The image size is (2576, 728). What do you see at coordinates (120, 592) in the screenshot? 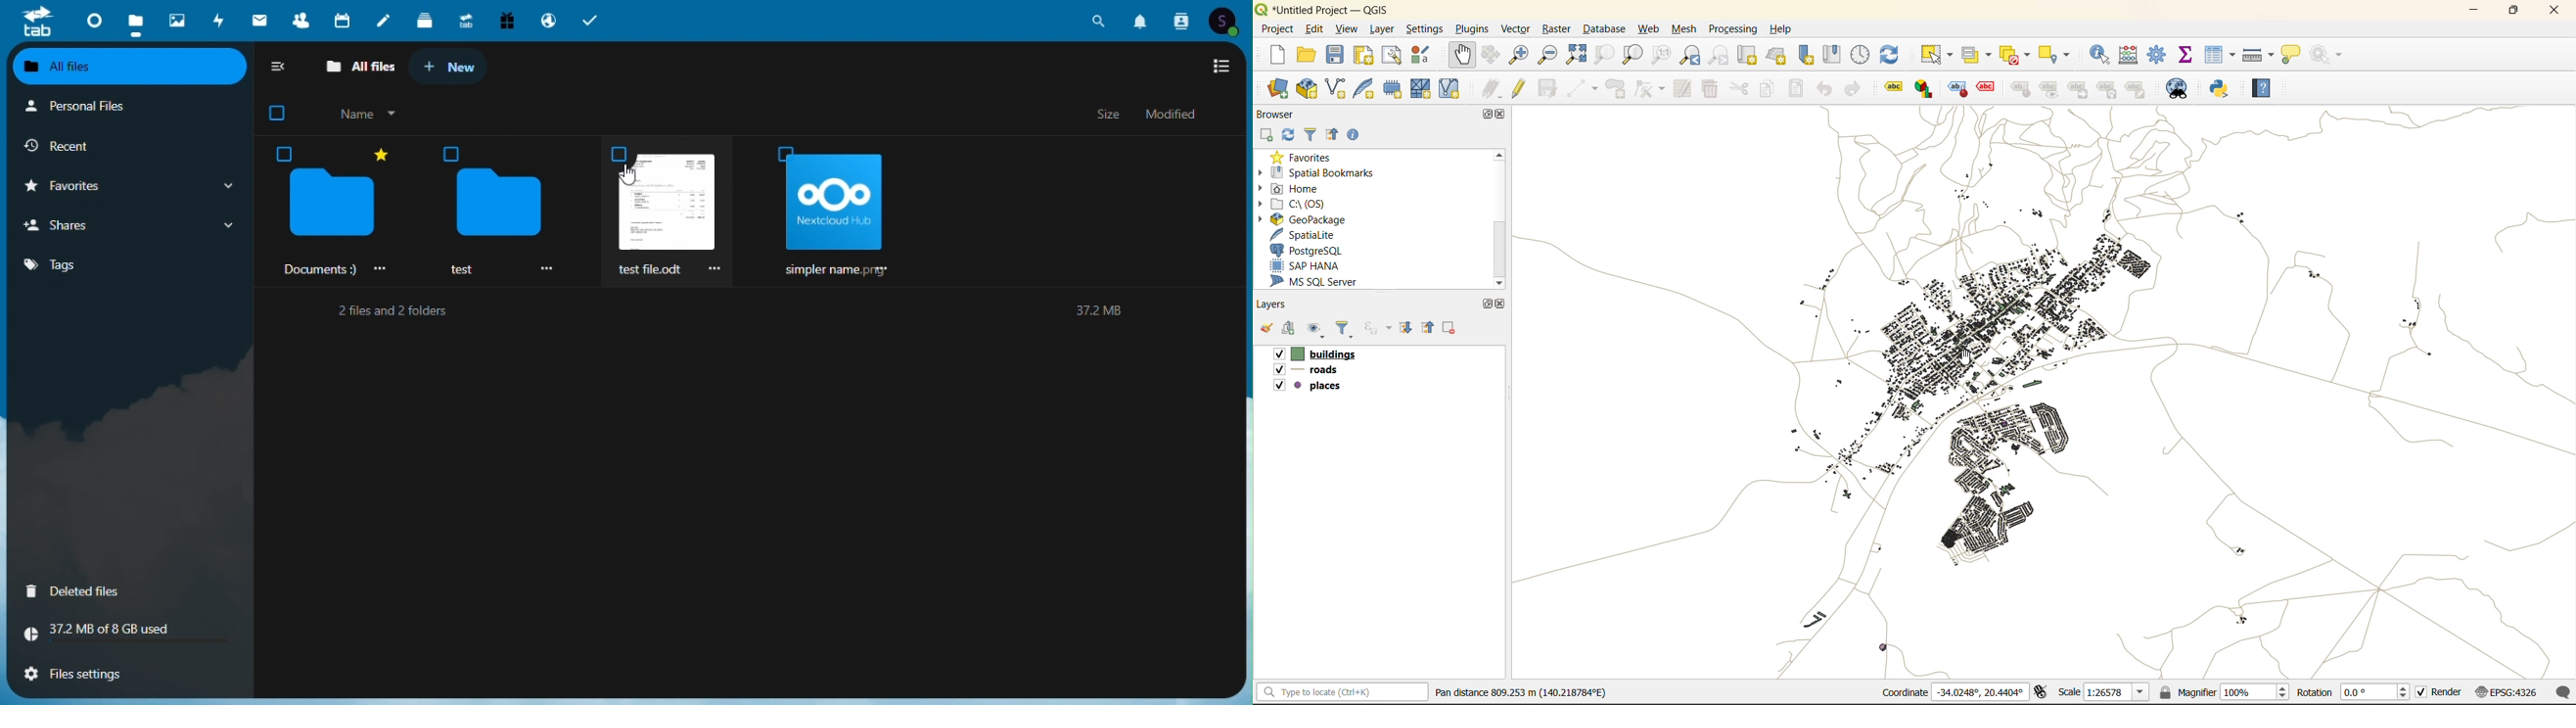
I see `Delete files` at bounding box center [120, 592].